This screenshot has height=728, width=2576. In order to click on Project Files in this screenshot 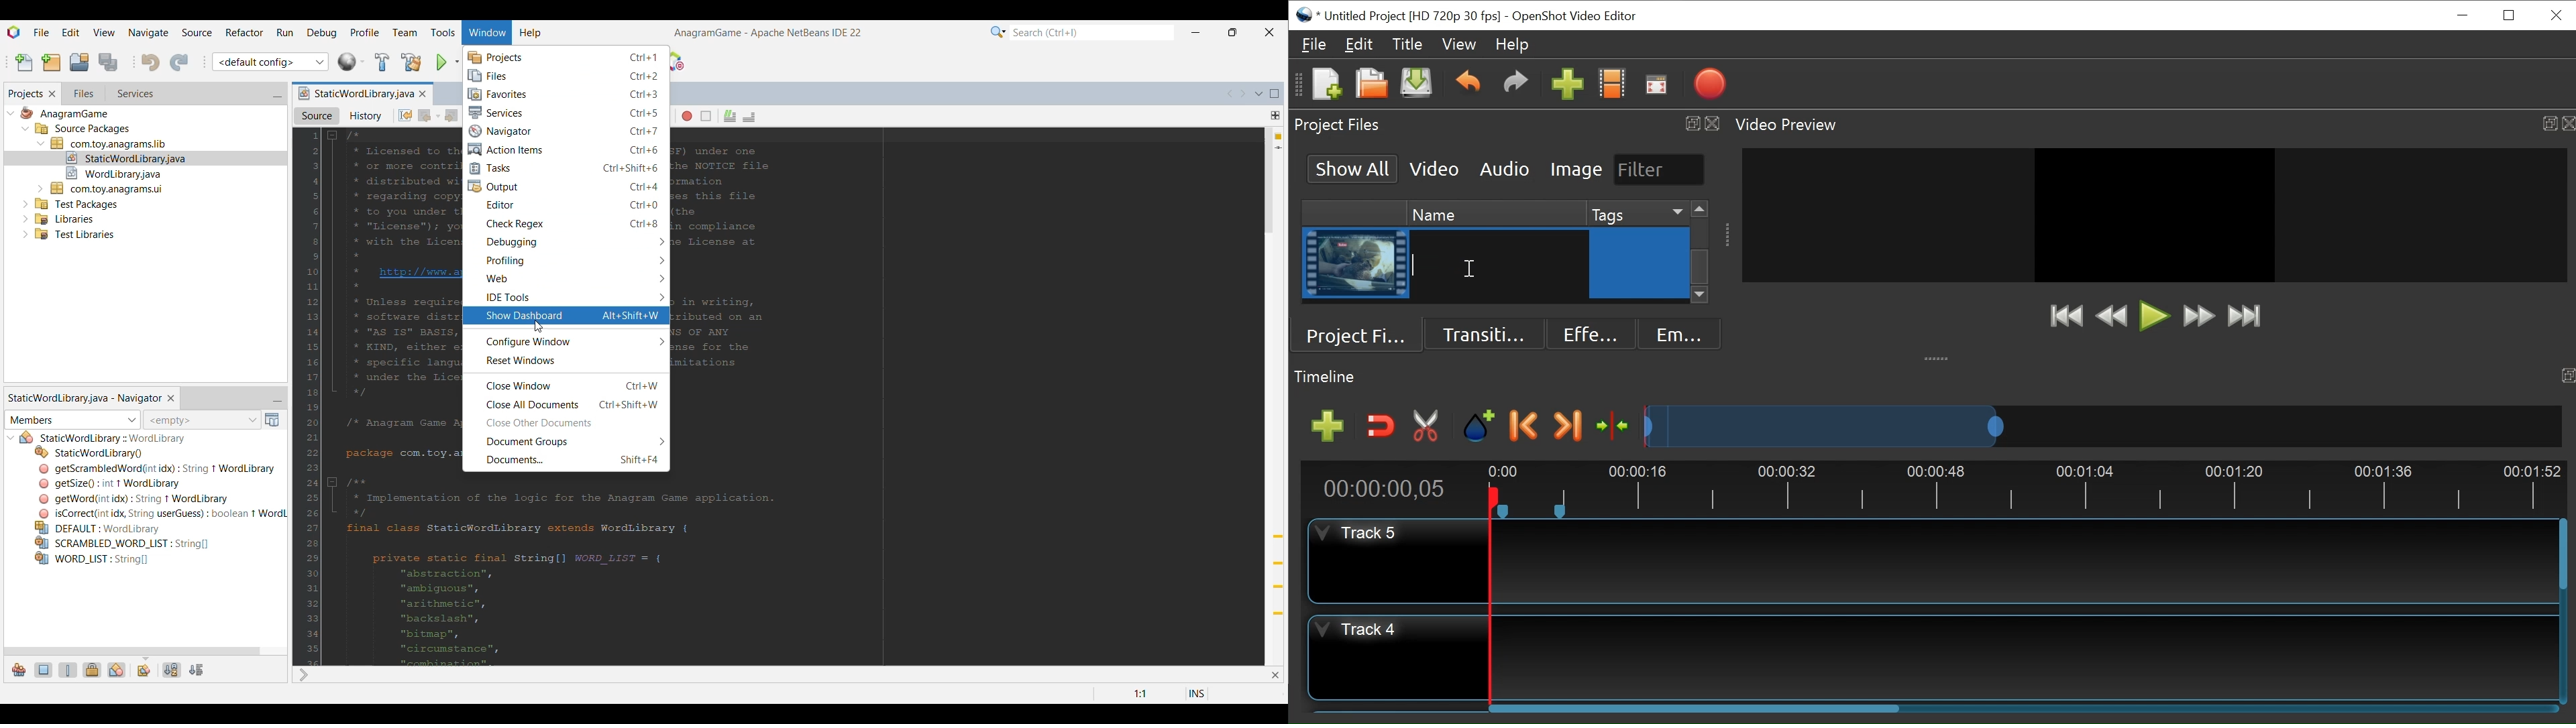, I will do `click(1362, 333)`.